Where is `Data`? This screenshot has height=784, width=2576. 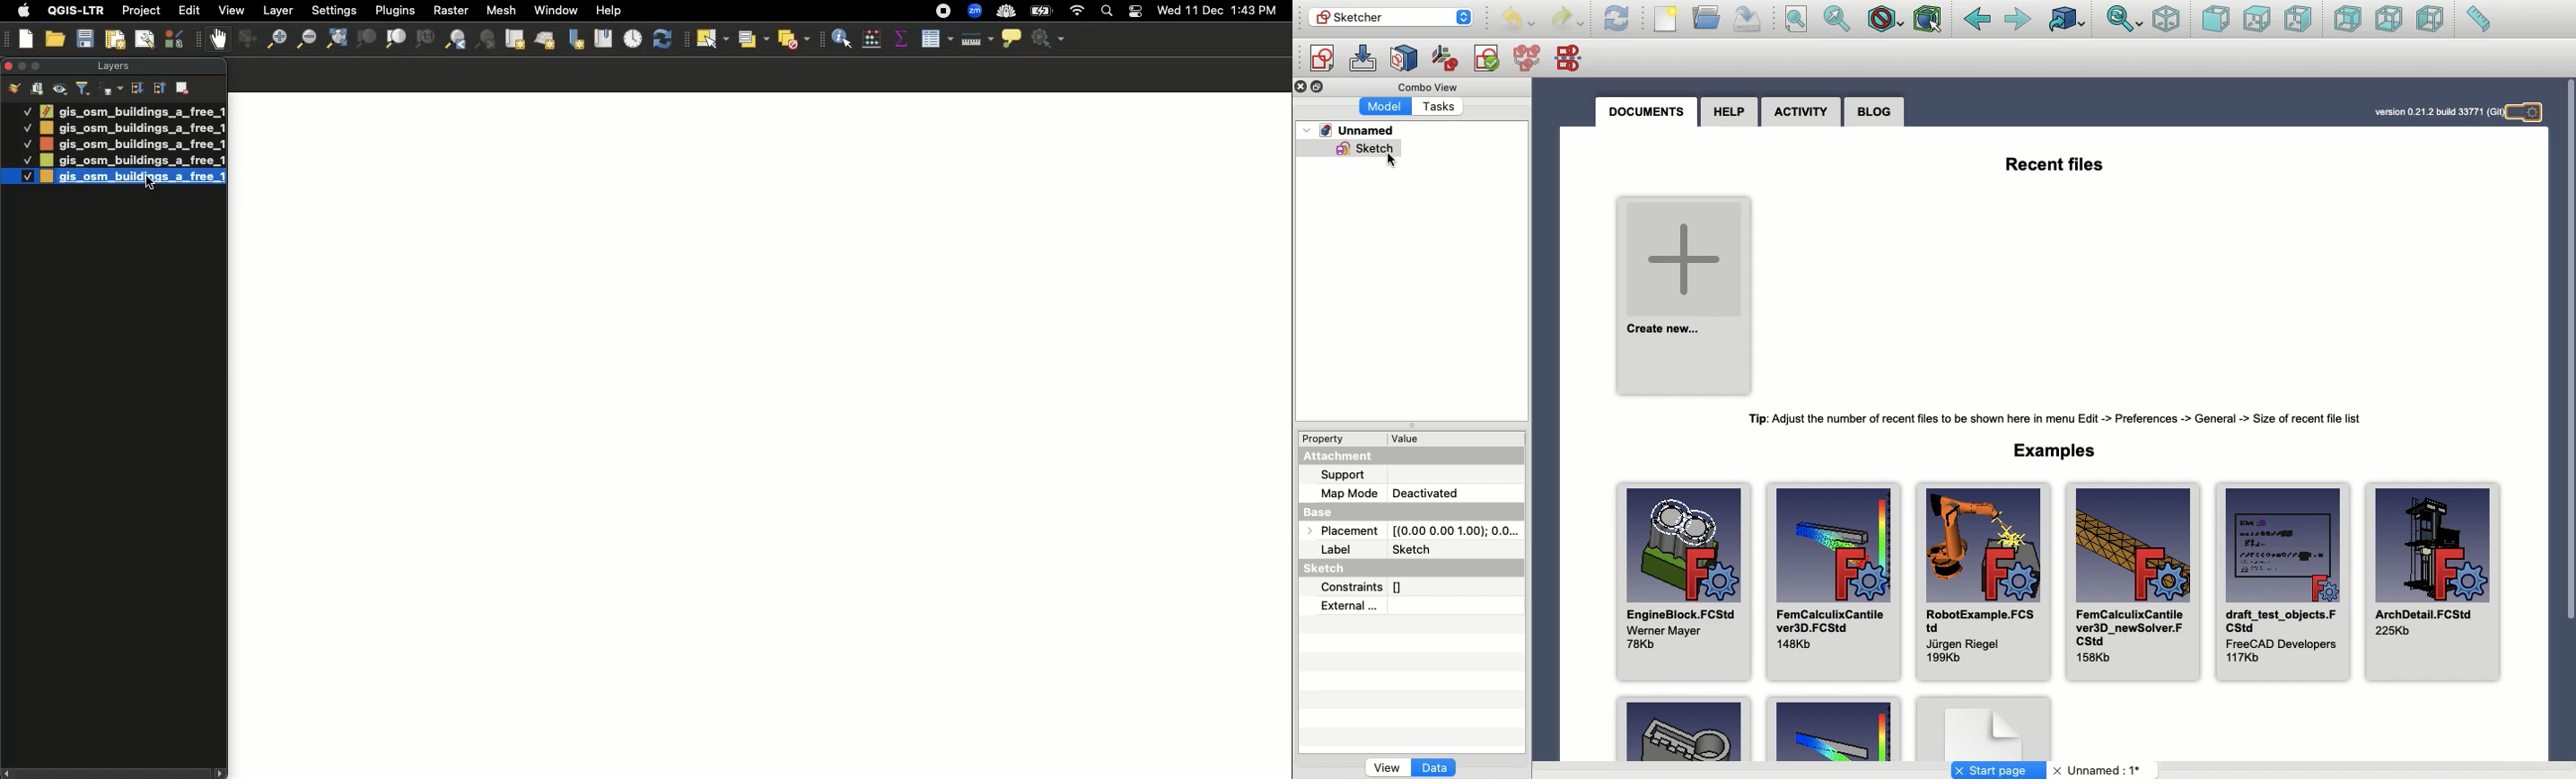
Data is located at coordinates (1436, 769).